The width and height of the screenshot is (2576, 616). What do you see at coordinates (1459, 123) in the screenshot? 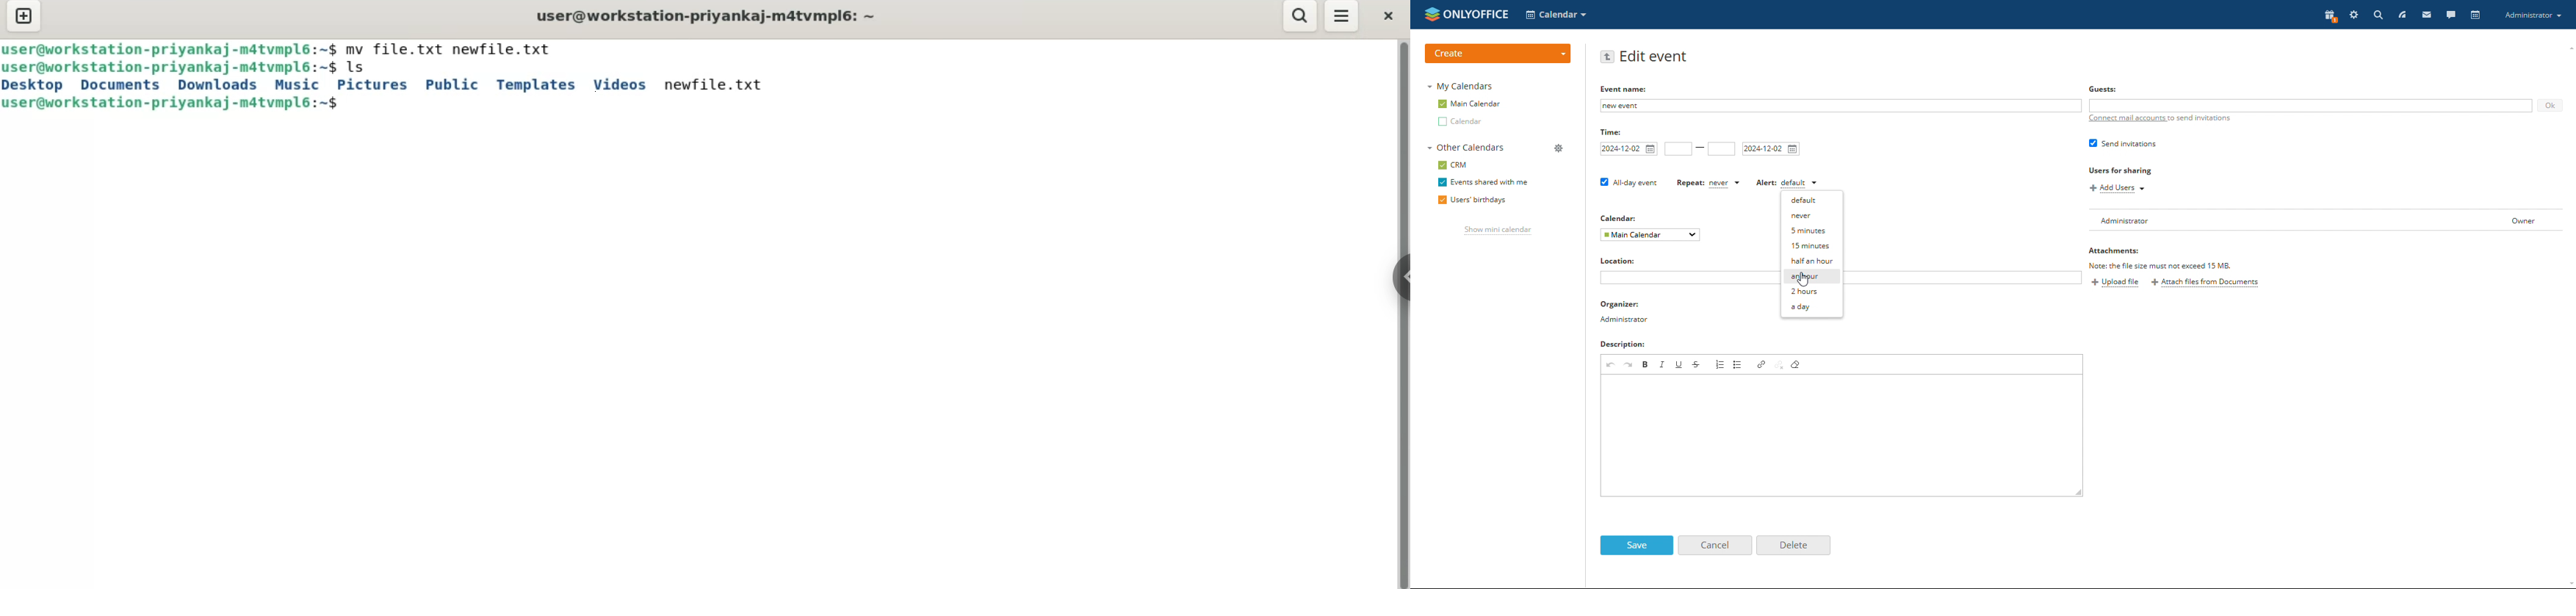
I see `other calendar` at bounding box center [1459, 123].